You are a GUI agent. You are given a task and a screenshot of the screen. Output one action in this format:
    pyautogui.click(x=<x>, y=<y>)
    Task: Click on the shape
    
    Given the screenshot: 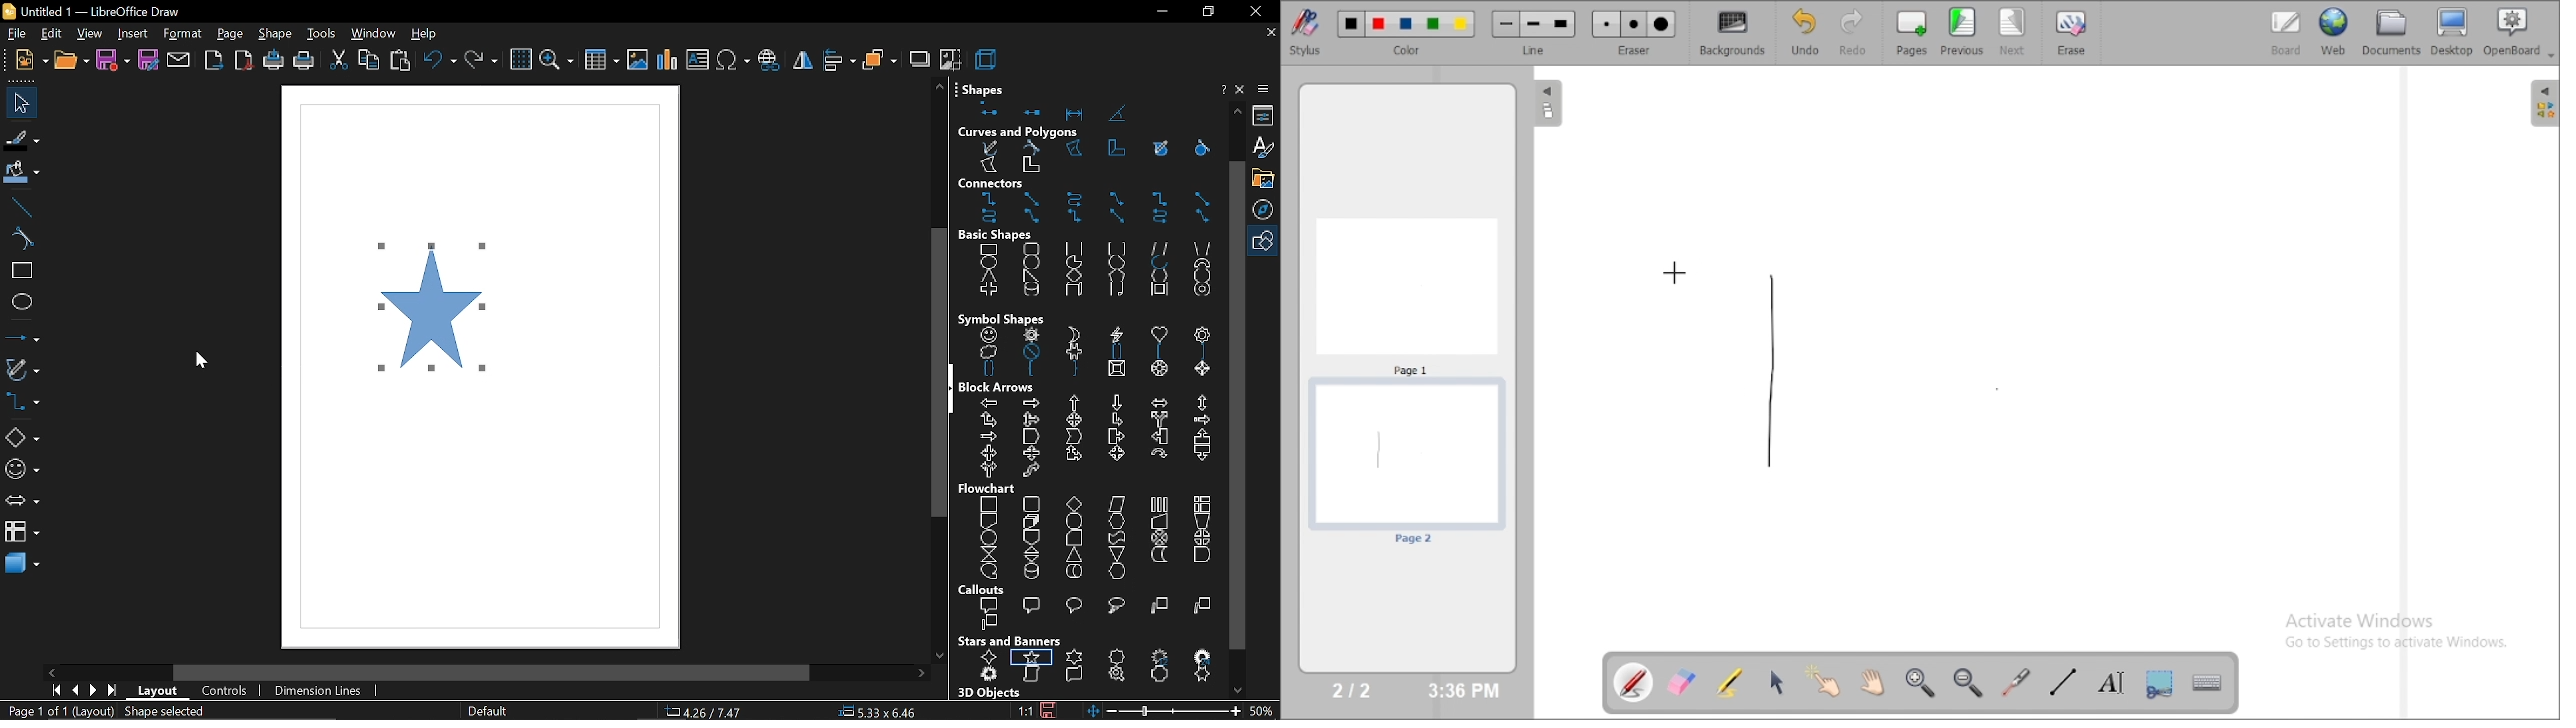 What is the action you would take?
    pyautogui.click(x=276, y=34)
    